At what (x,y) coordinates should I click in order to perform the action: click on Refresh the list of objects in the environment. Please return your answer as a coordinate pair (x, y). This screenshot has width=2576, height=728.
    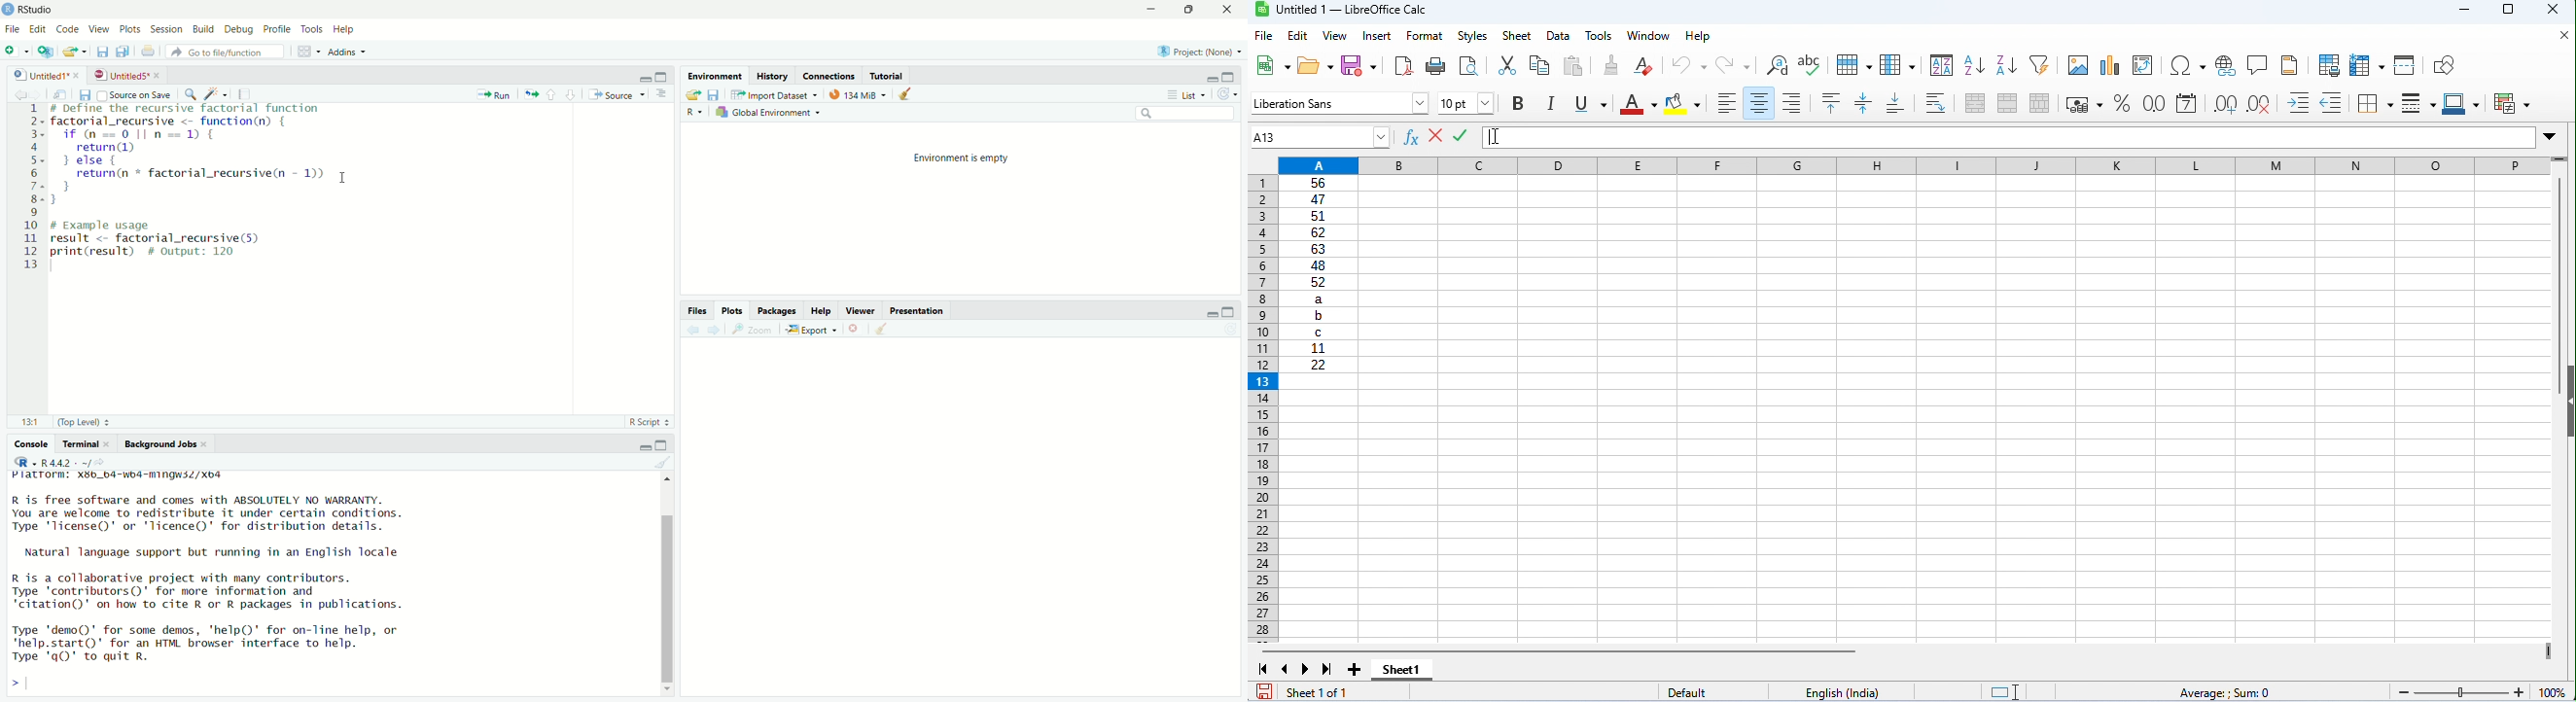
    Looking at the image, I should click on (1228, 95).